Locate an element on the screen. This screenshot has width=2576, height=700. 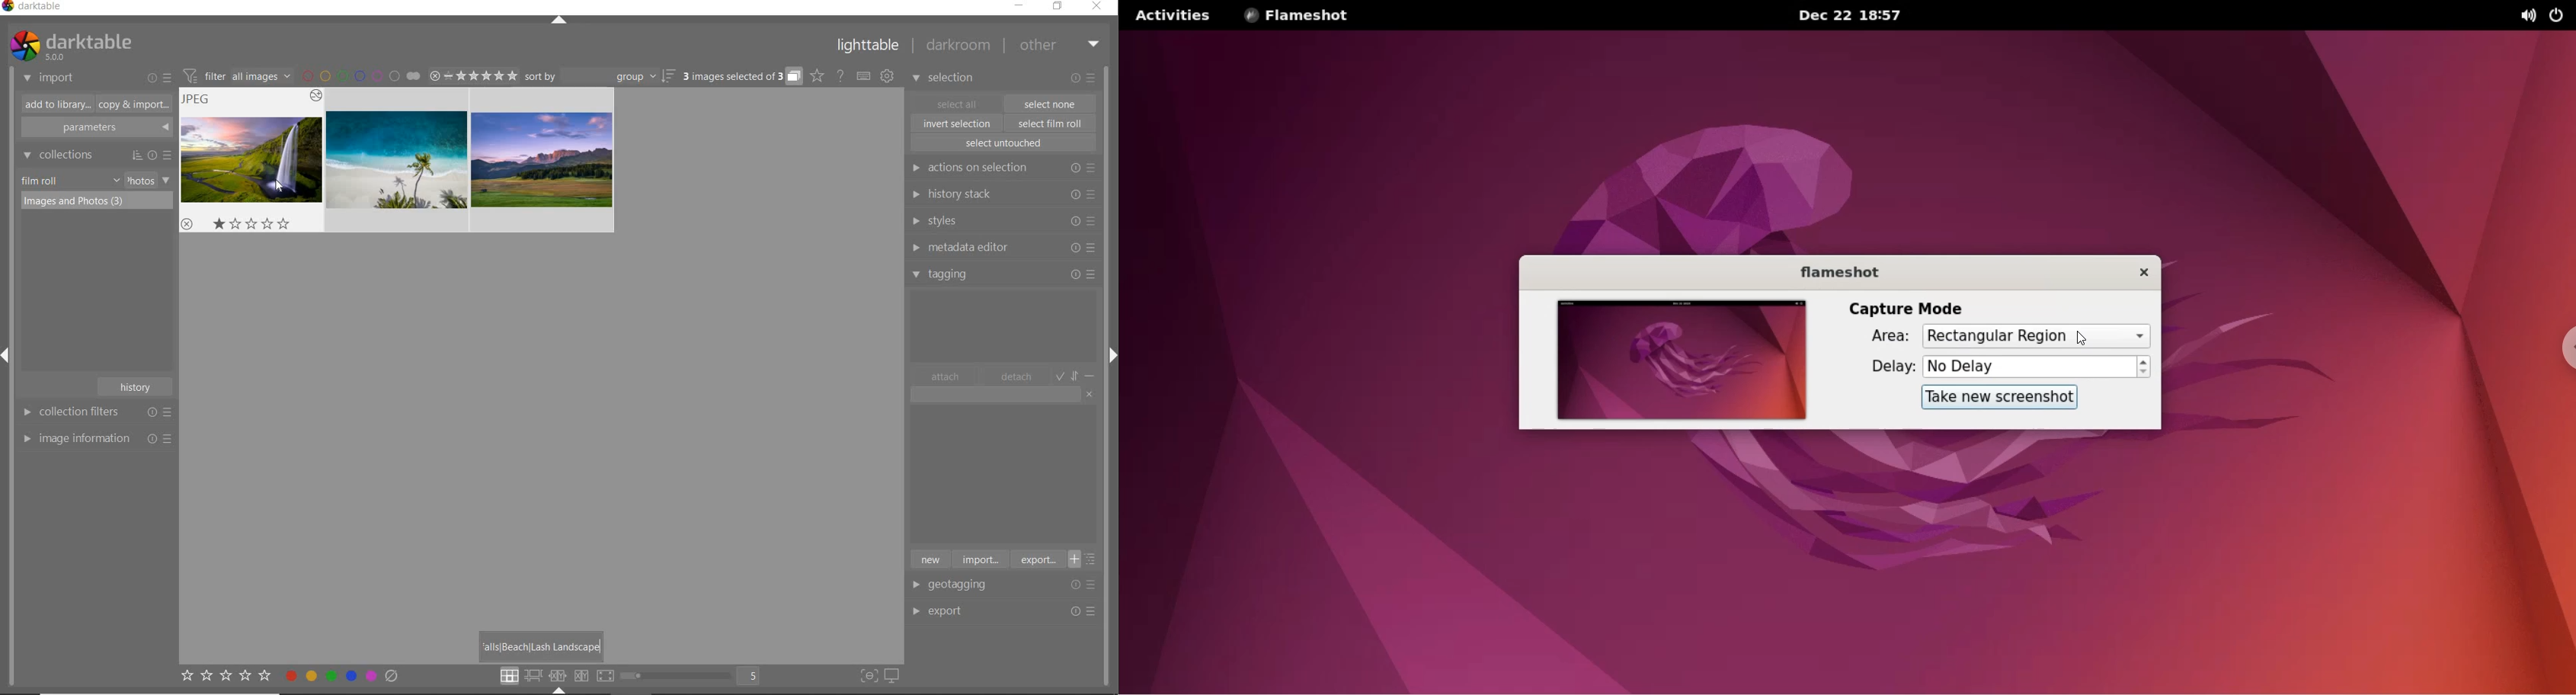
history stack is located at coordinates (1002, 194).